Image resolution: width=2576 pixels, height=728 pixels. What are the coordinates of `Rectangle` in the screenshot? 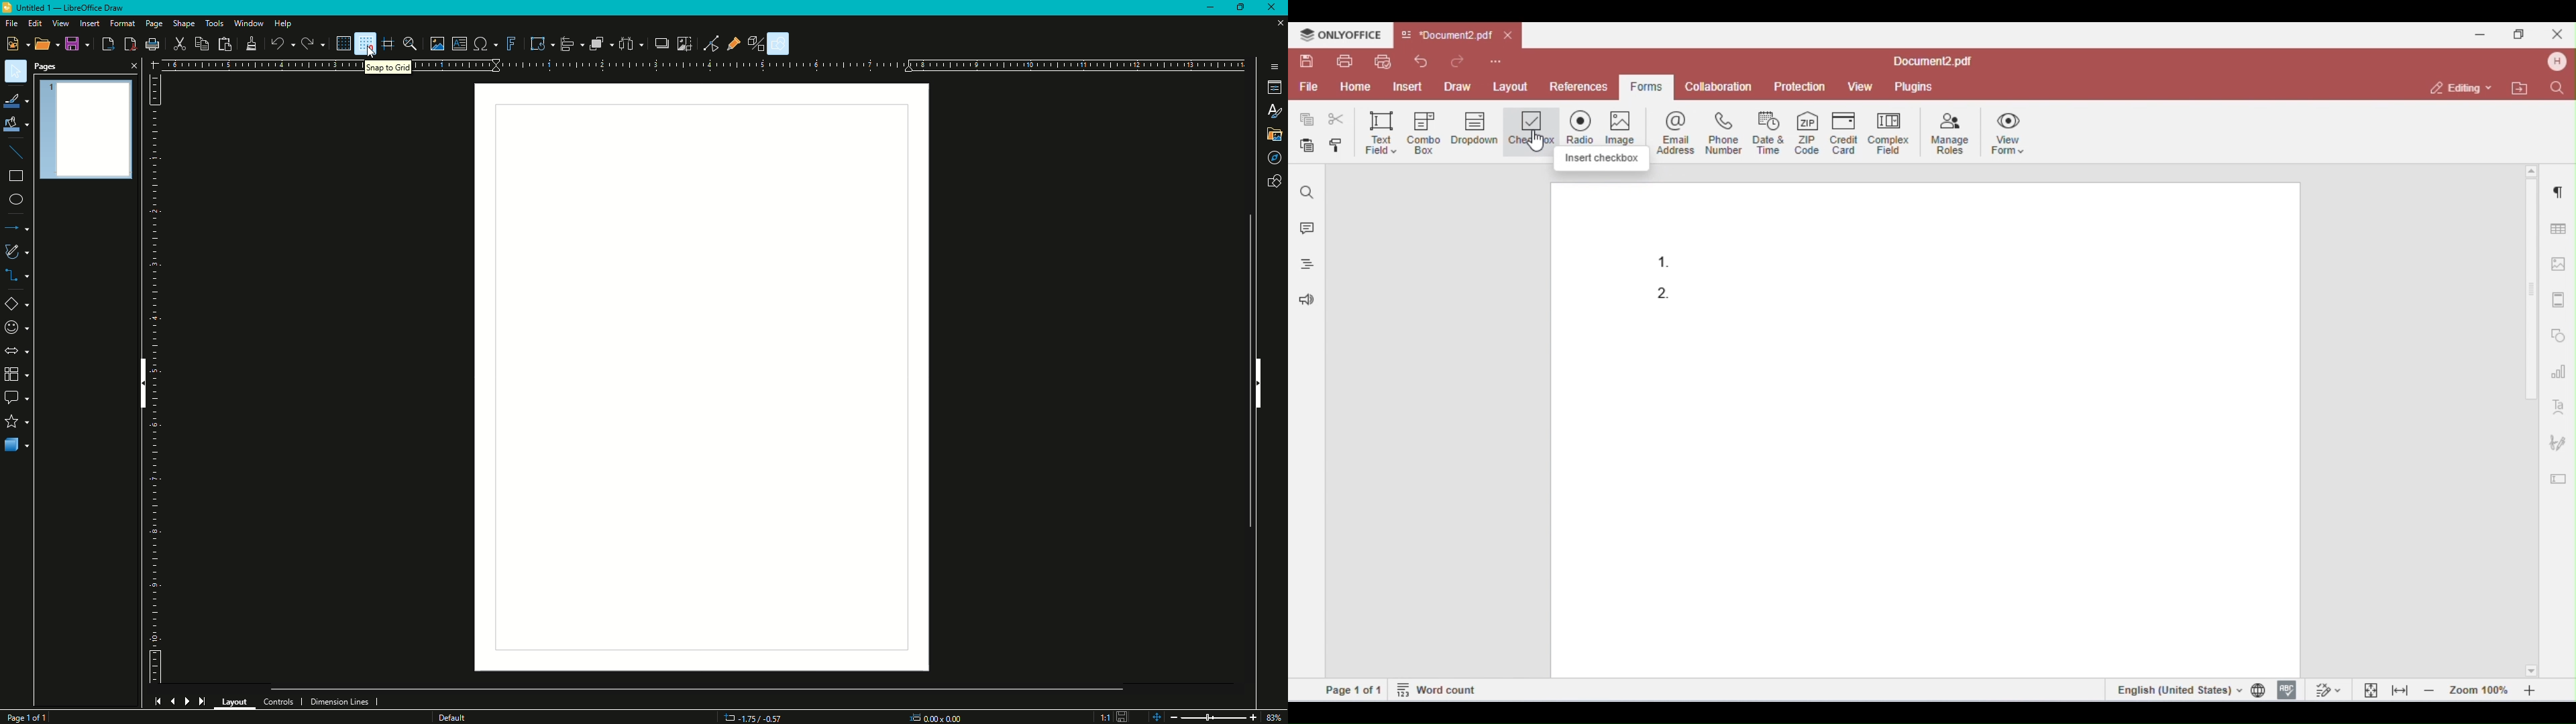 It's located at (19, 176).